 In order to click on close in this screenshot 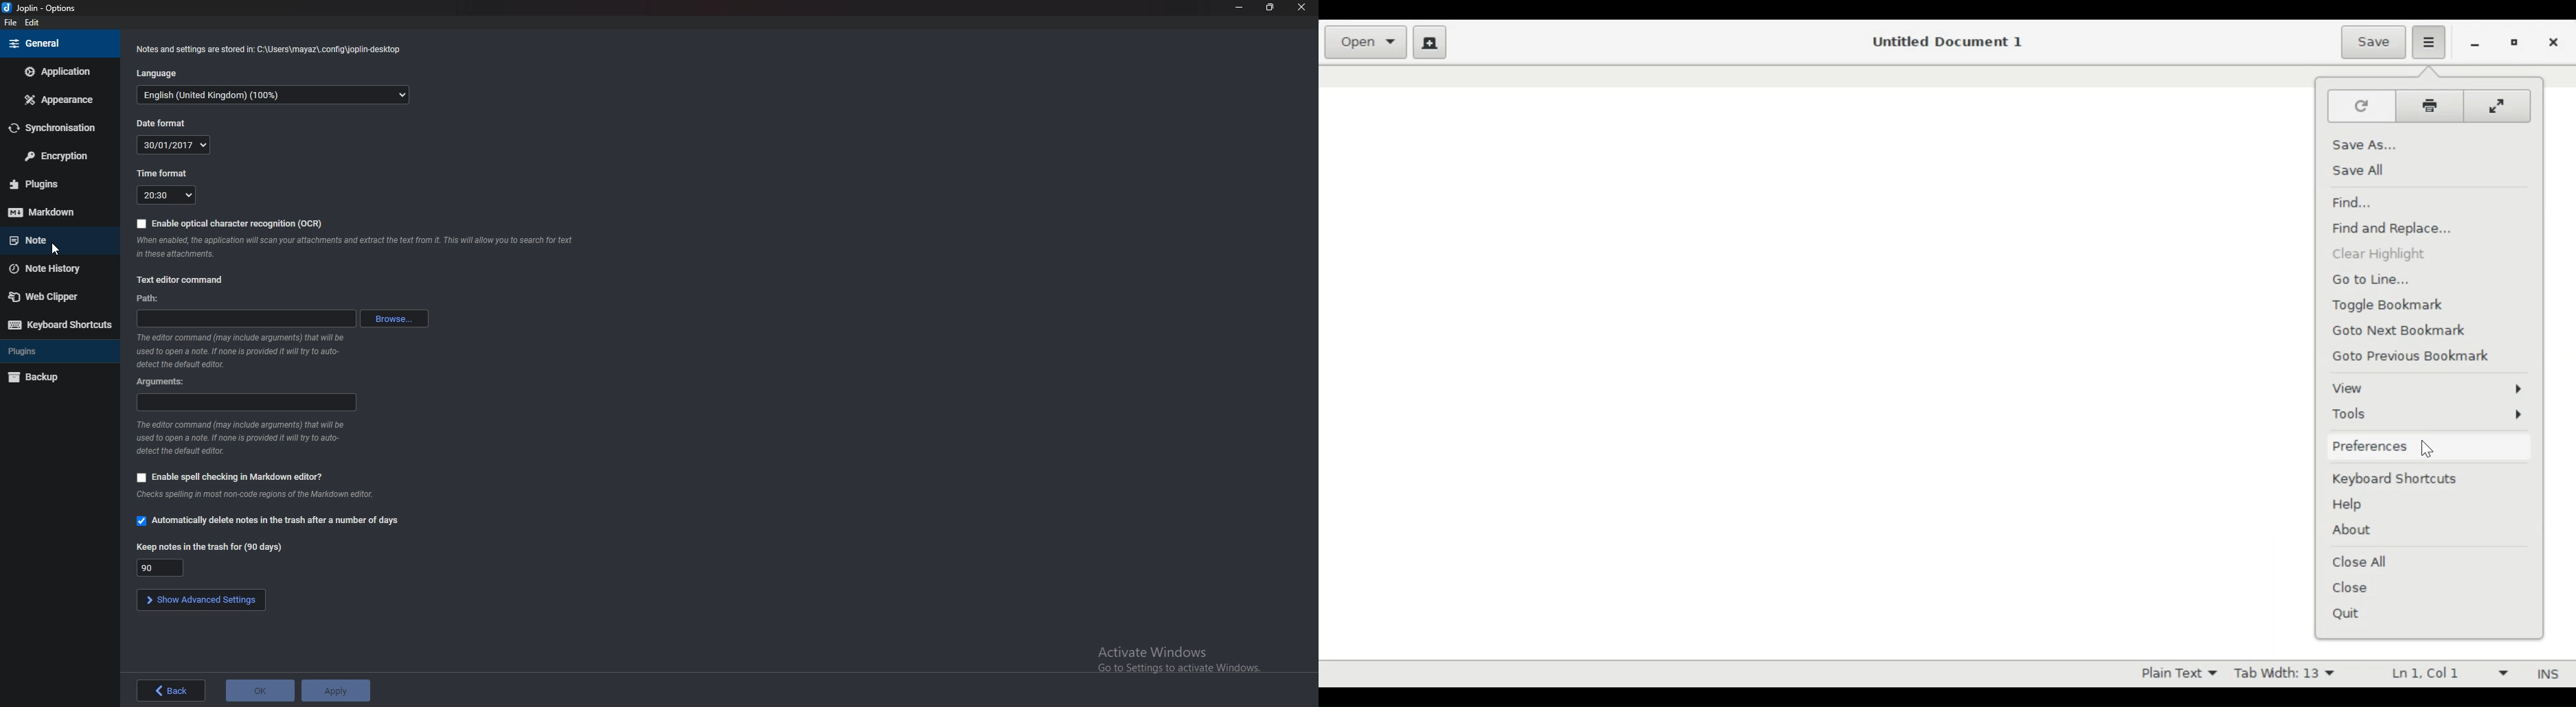, I will do `click(1301, 7)`.